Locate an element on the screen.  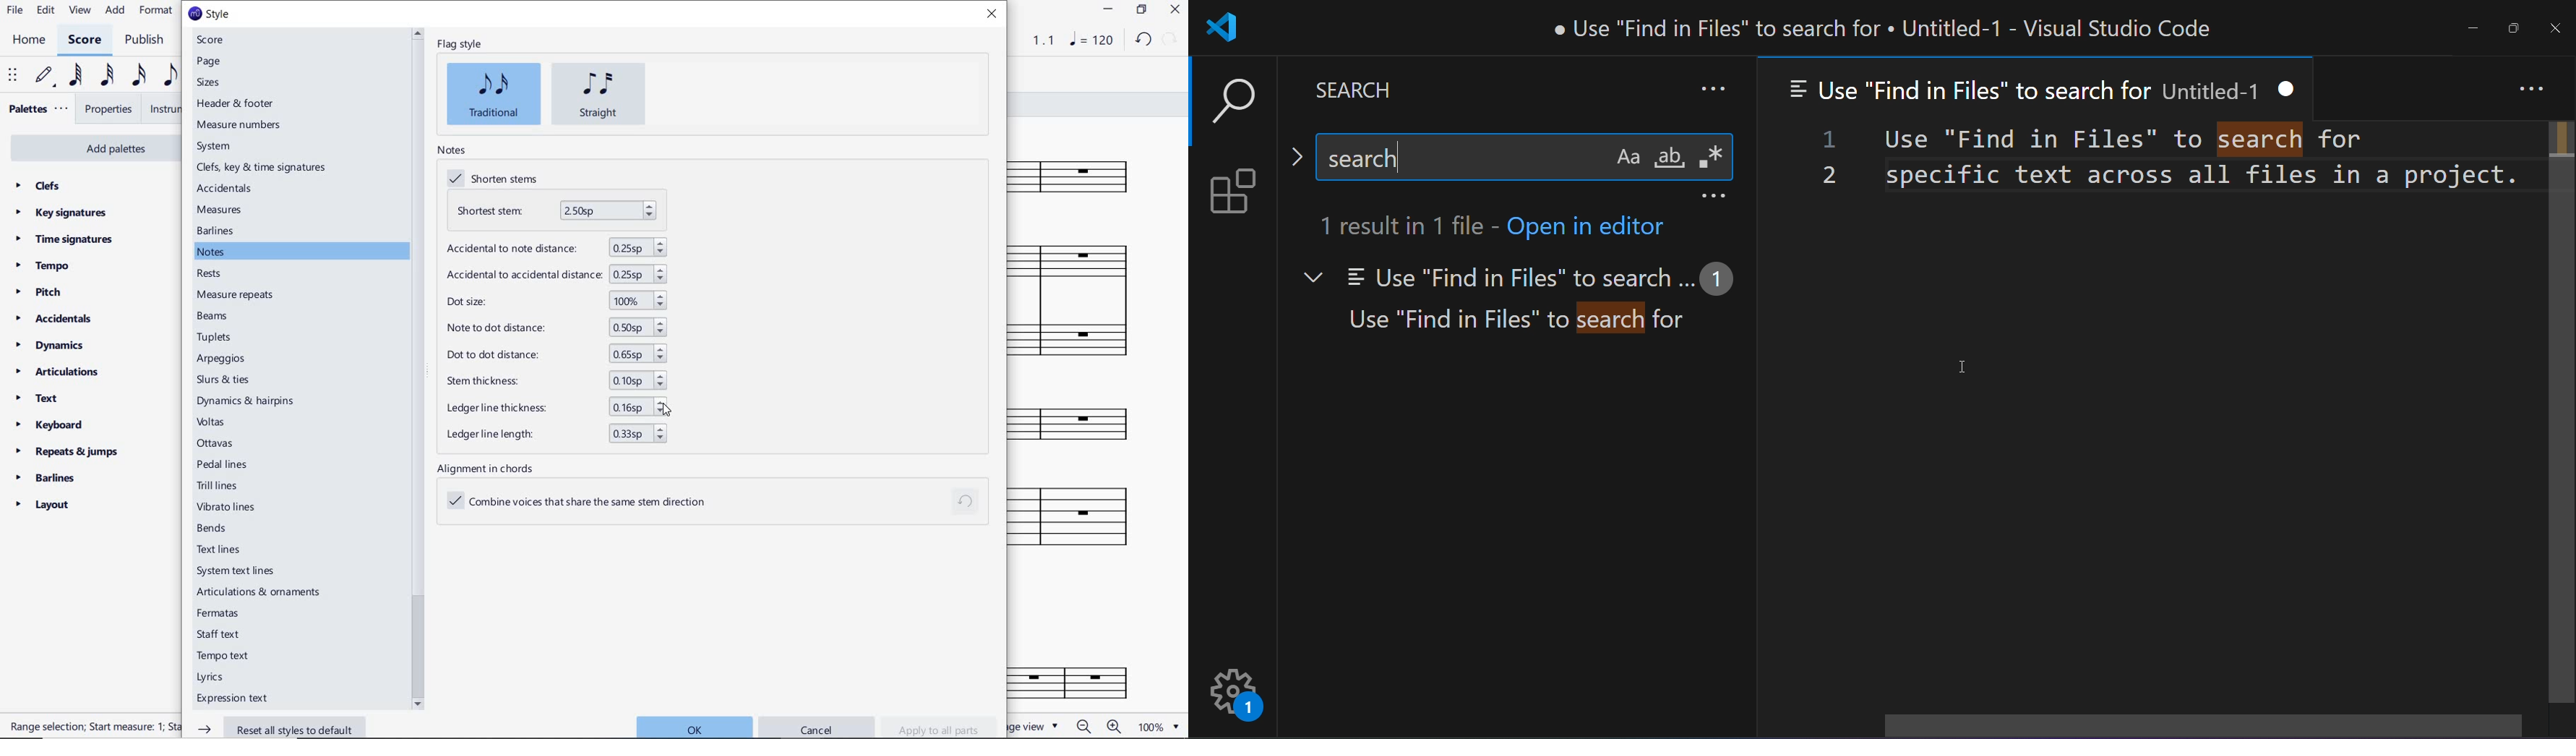
default (step time) is located at coordinates (45, 78).